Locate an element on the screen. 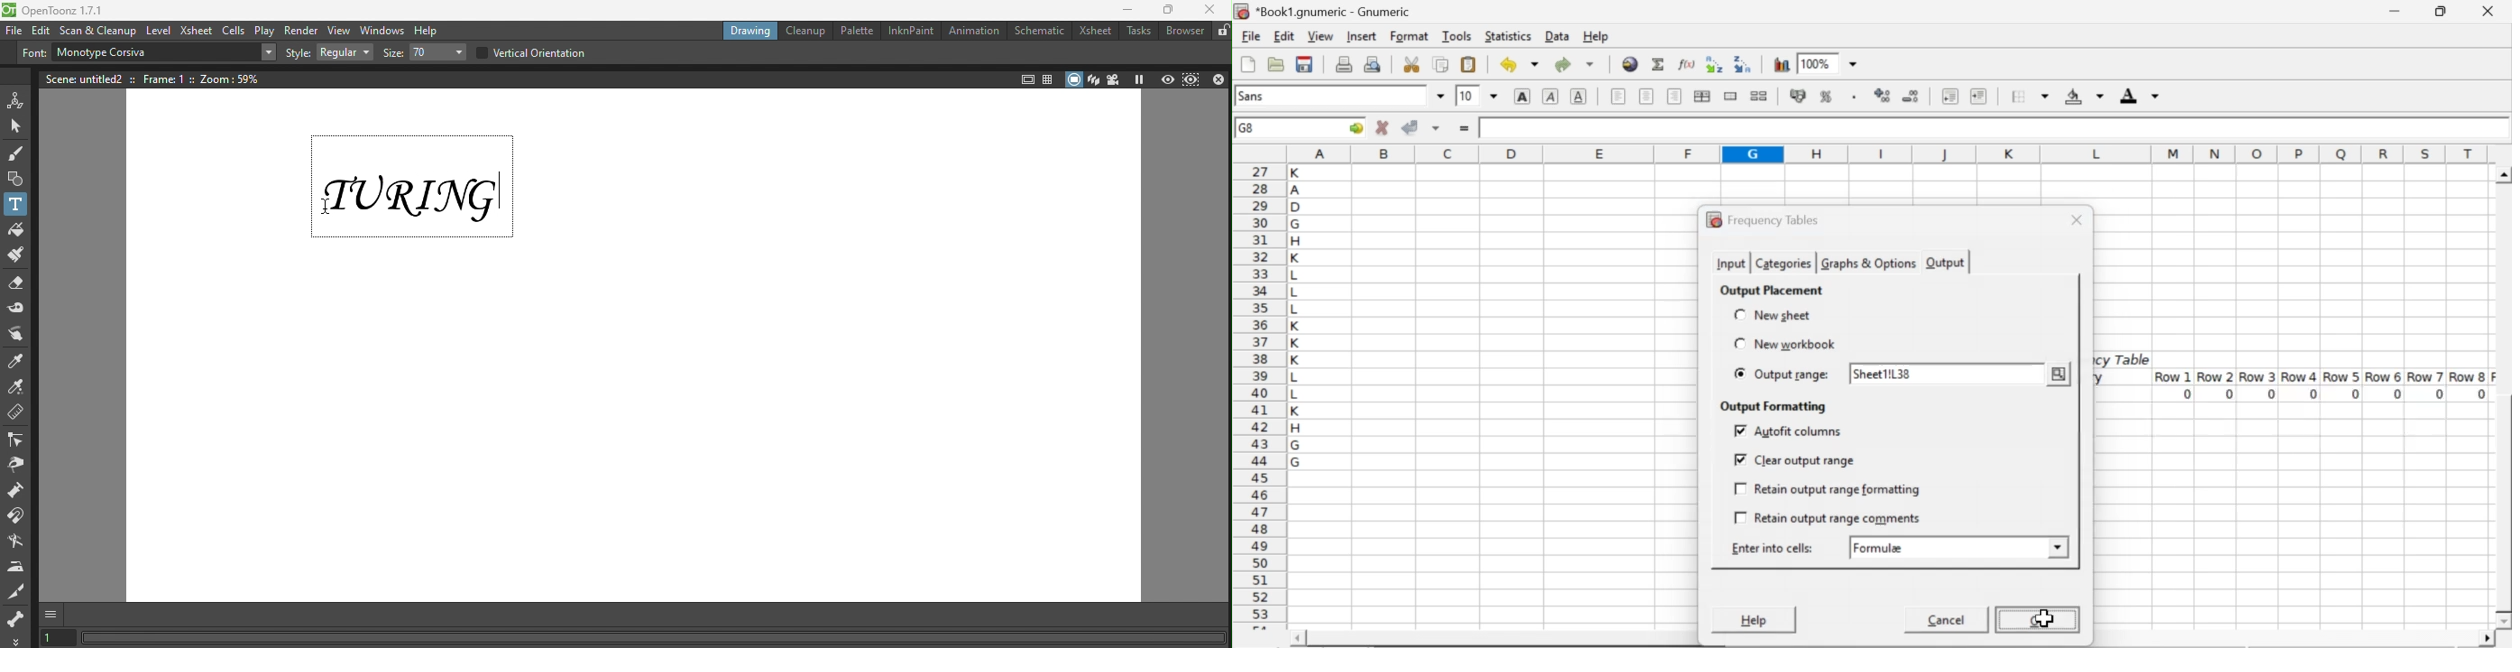 This screenshot has height=672, width=2520. Set the format of the selected cells to include a thousands separator is located at coordinates (1852, 97).